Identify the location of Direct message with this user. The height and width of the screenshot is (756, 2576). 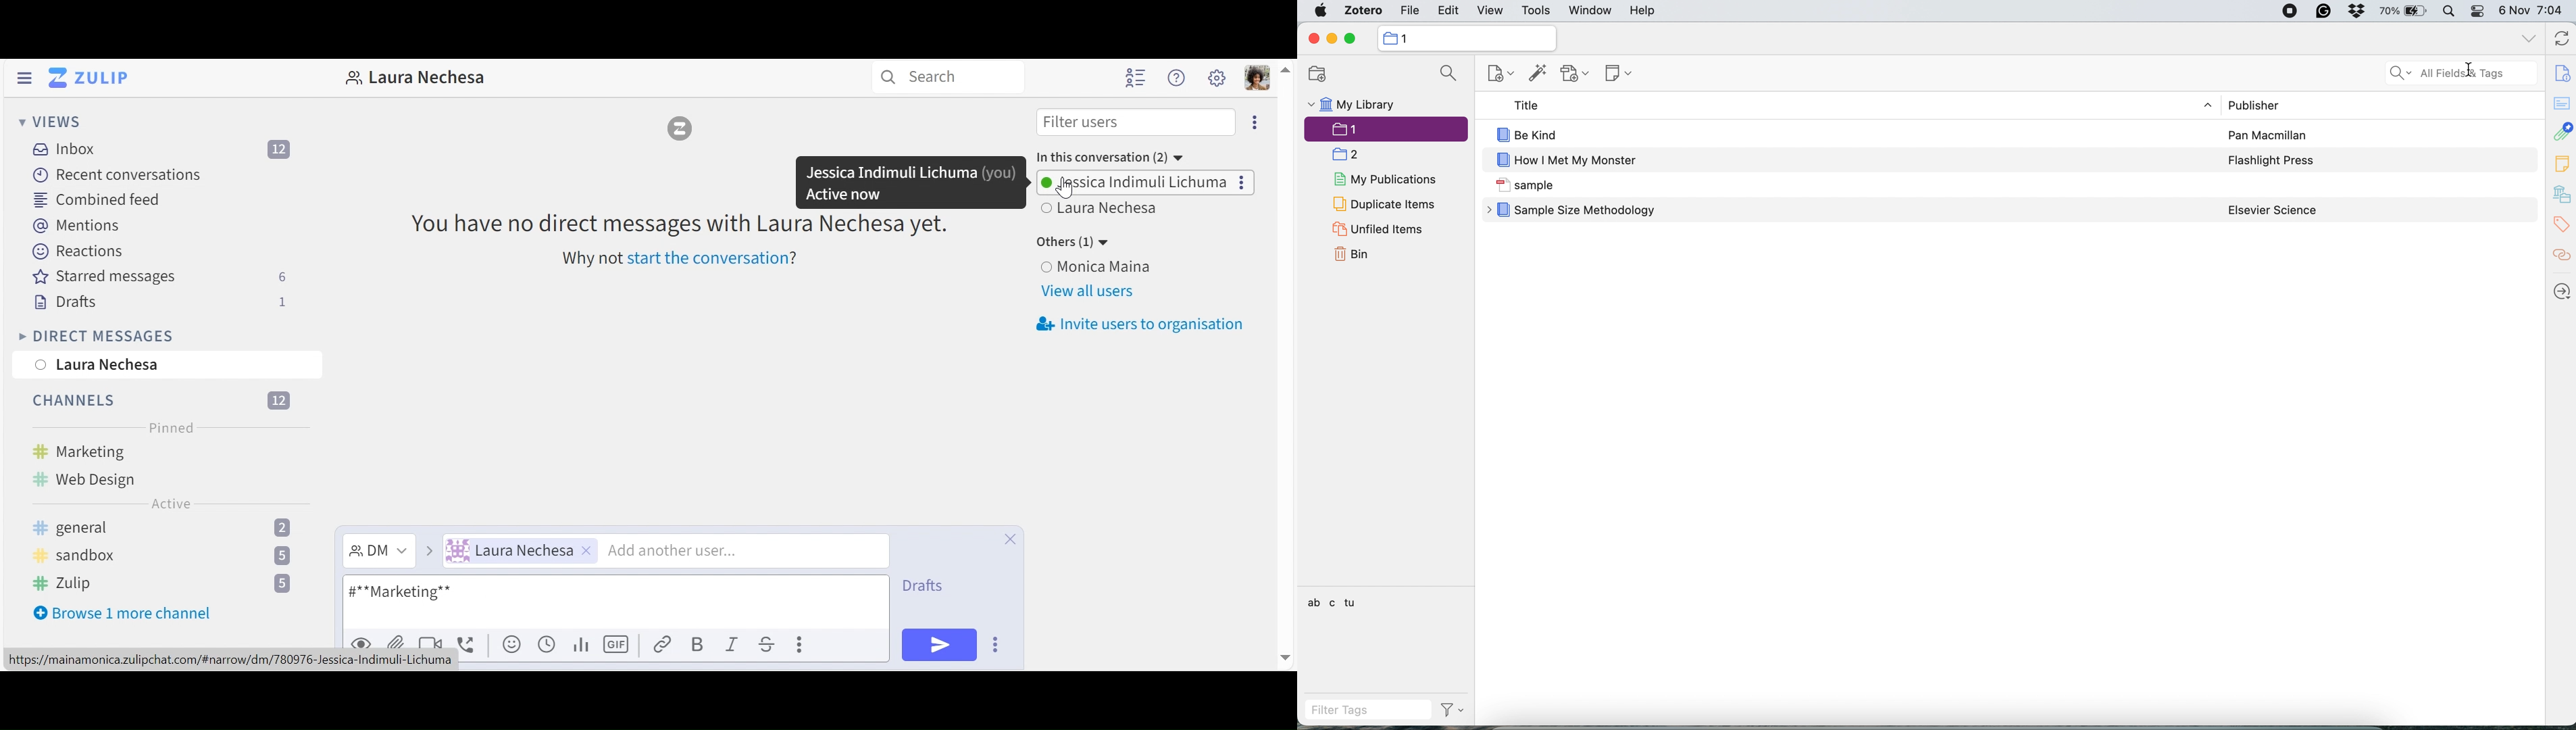
(416, 78).